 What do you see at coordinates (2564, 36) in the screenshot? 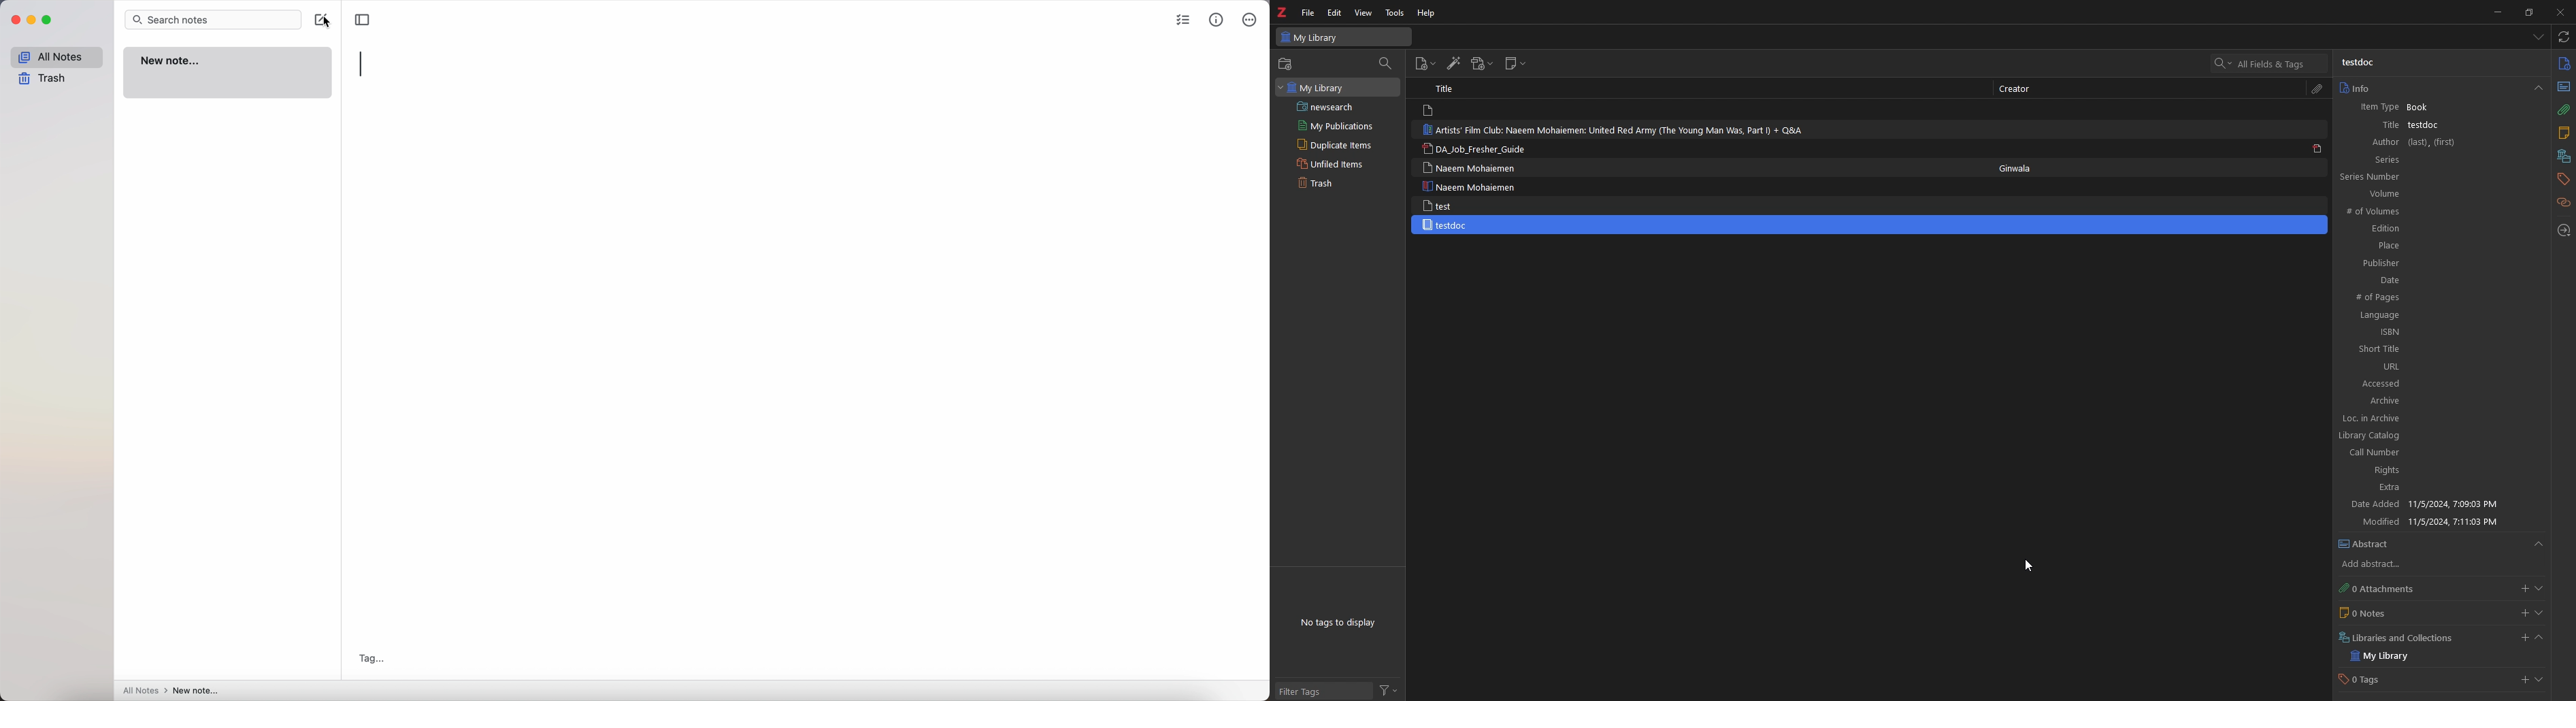
I see `sync with zotero.org` at bounding box center [2564, 36].